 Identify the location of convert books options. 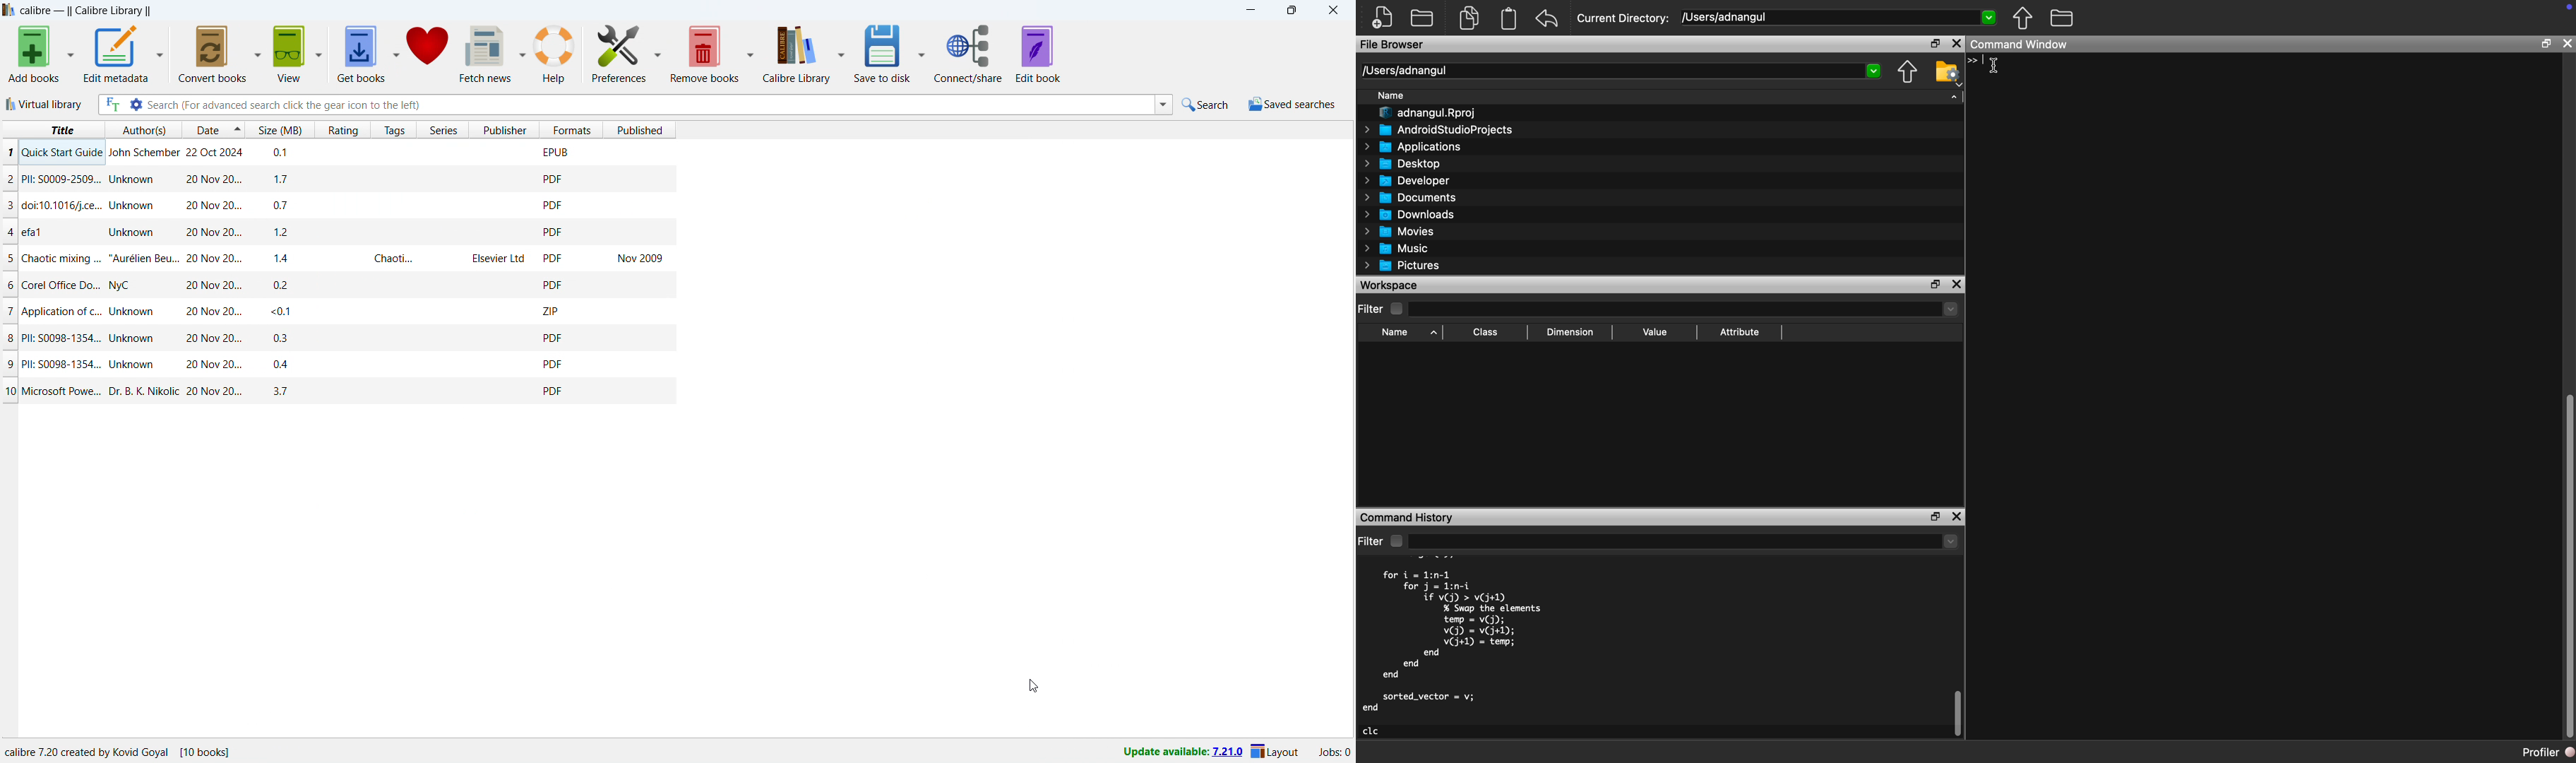
(258, 52).